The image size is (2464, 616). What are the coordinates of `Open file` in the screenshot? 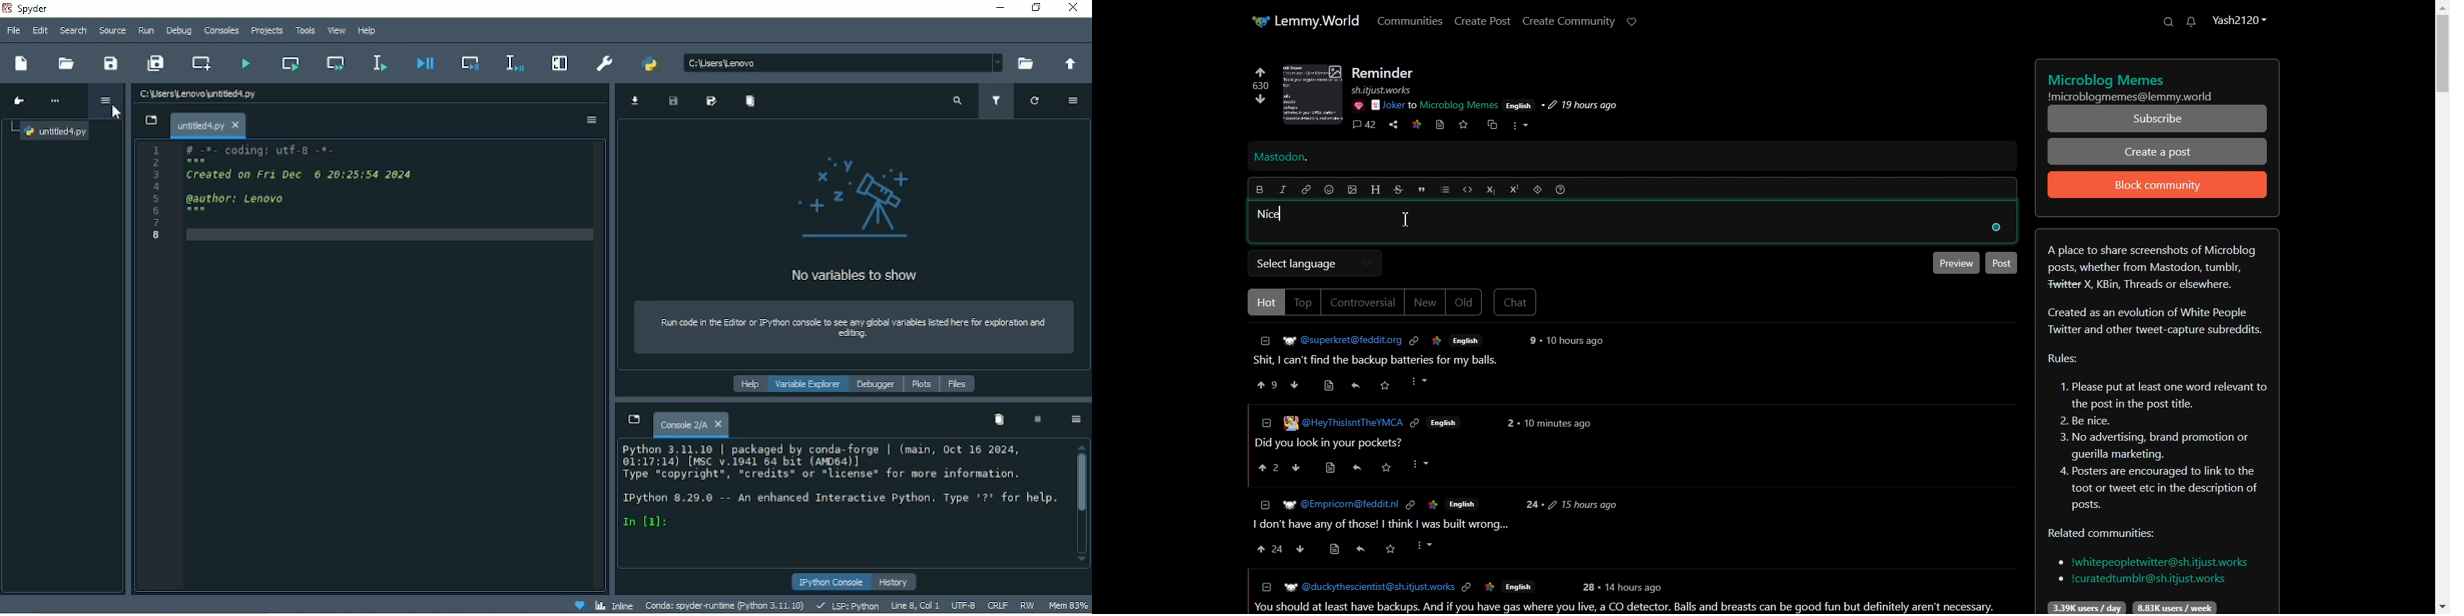 It's located at (66, 64).